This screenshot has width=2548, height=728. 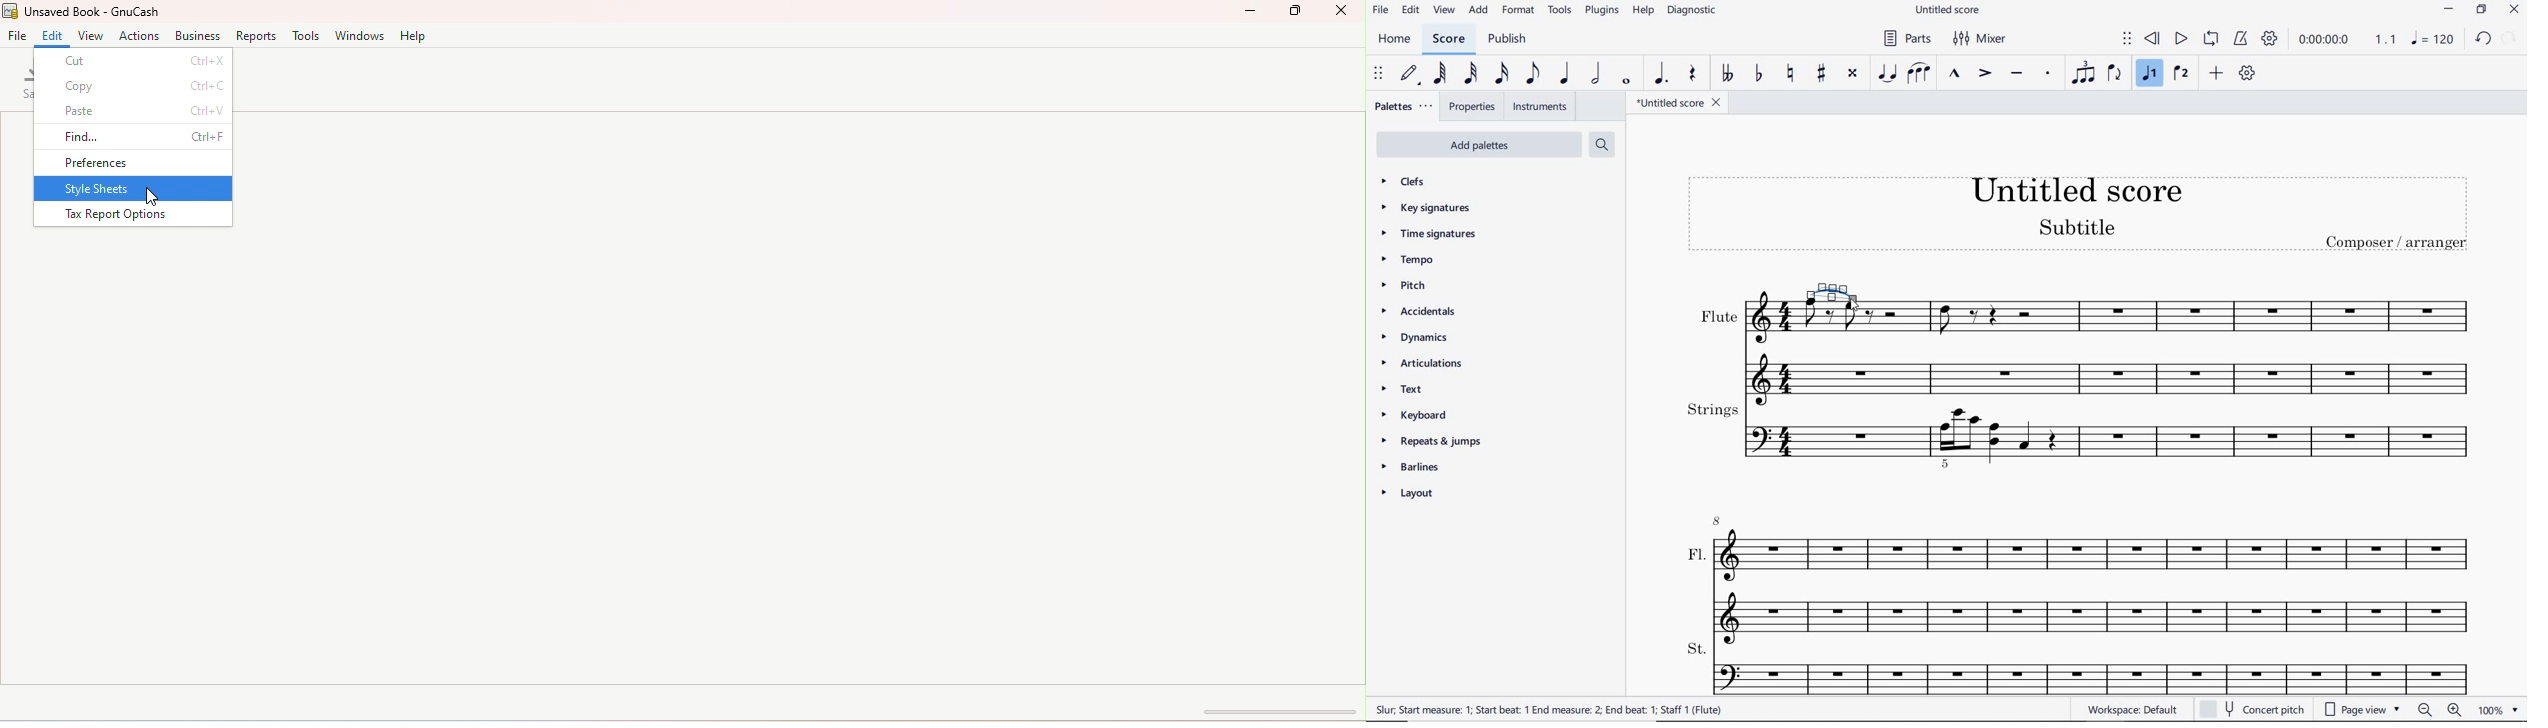 I want to click on SLUR, so click(x=1917, y=74).